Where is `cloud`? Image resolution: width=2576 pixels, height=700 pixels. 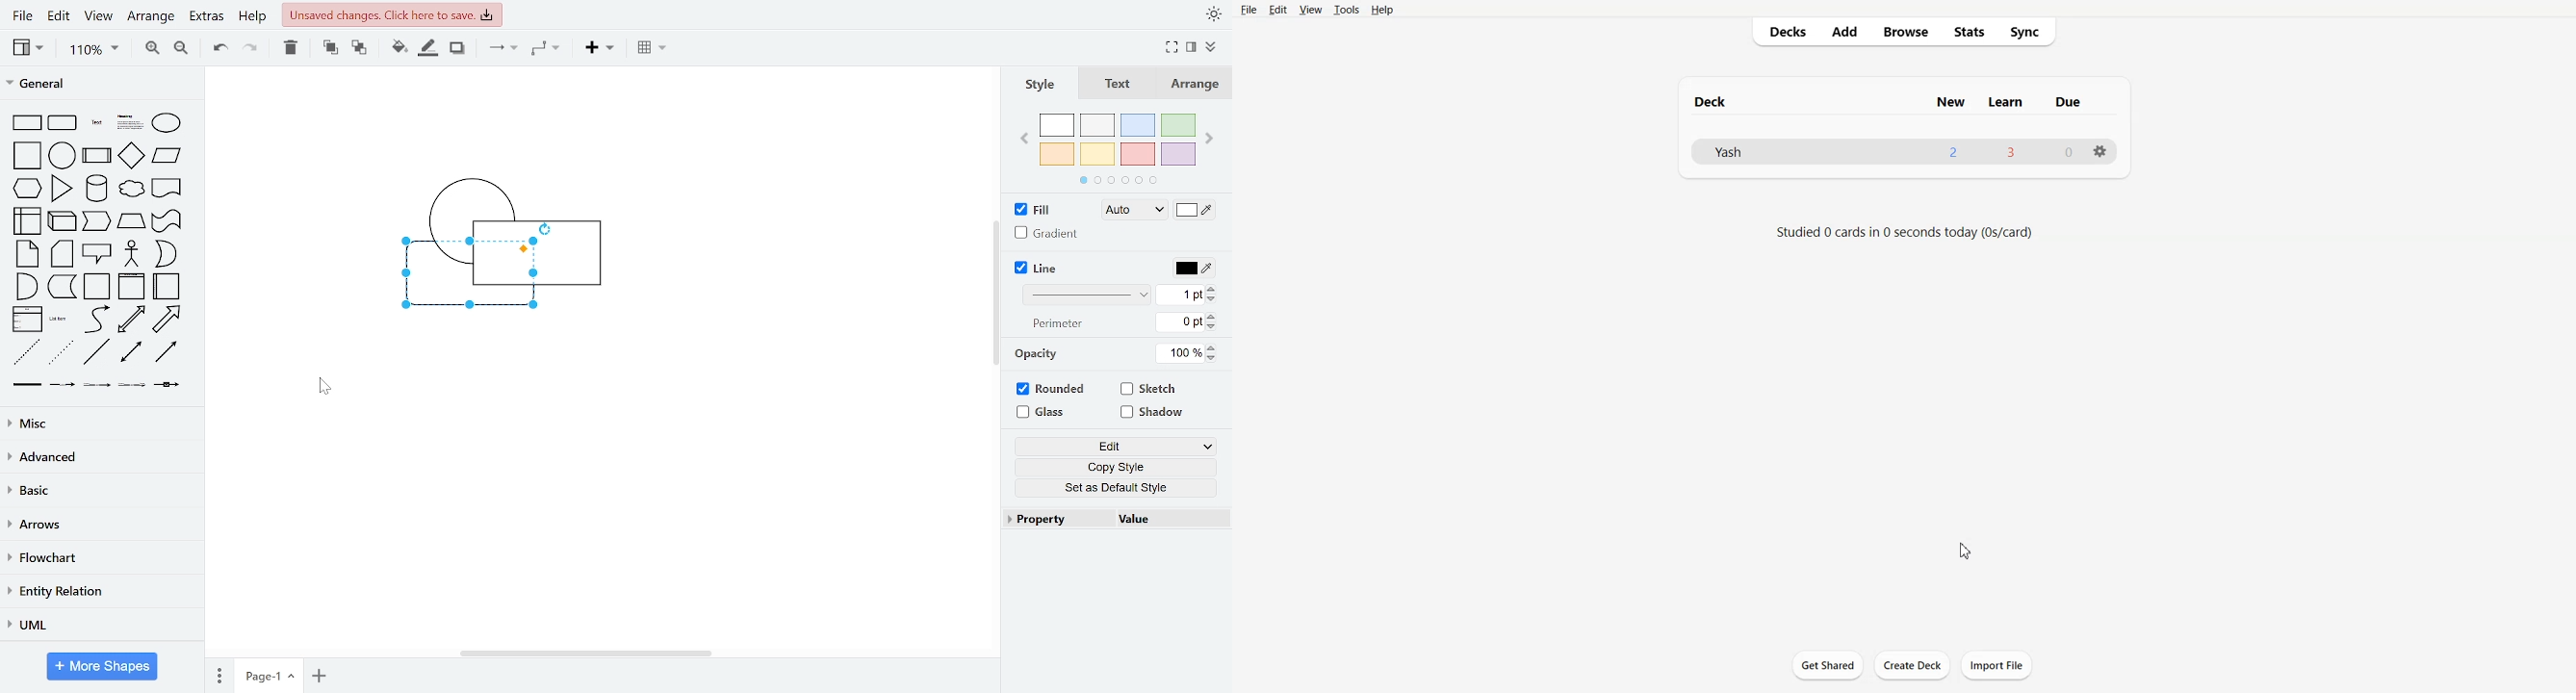 cloud is located at coordinates (133, 190).